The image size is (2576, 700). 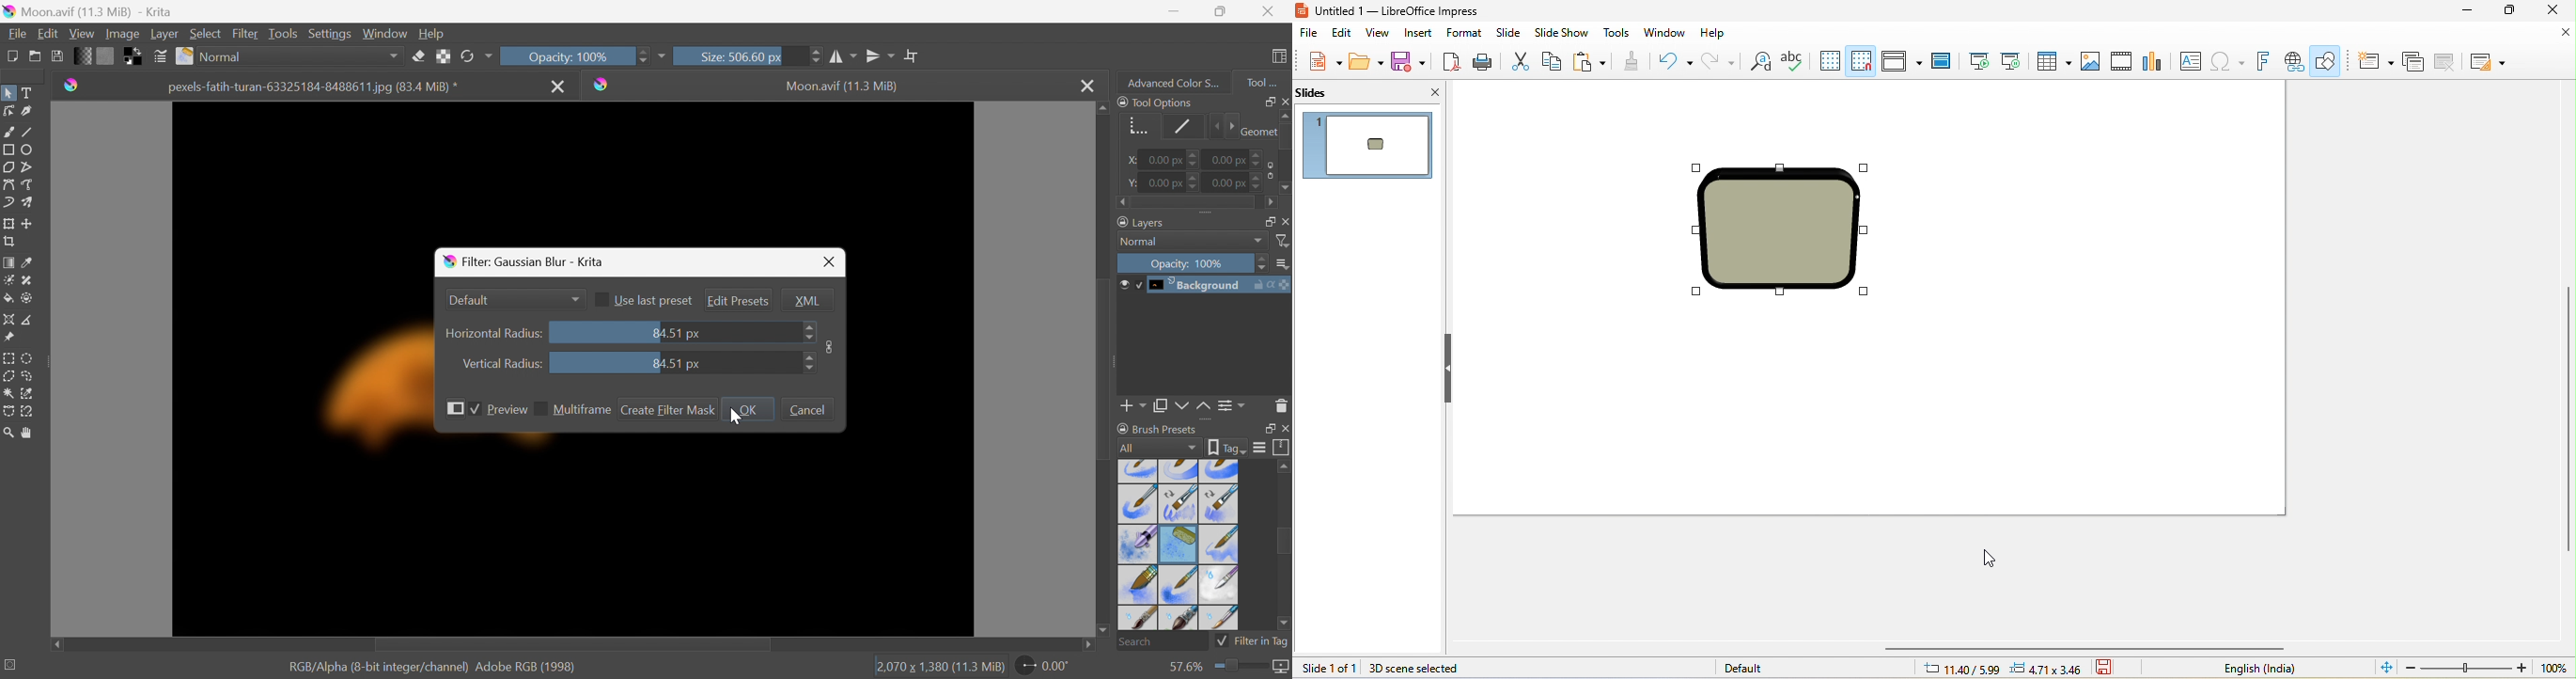 I want to click on cut, so click(x=1519, y=60).